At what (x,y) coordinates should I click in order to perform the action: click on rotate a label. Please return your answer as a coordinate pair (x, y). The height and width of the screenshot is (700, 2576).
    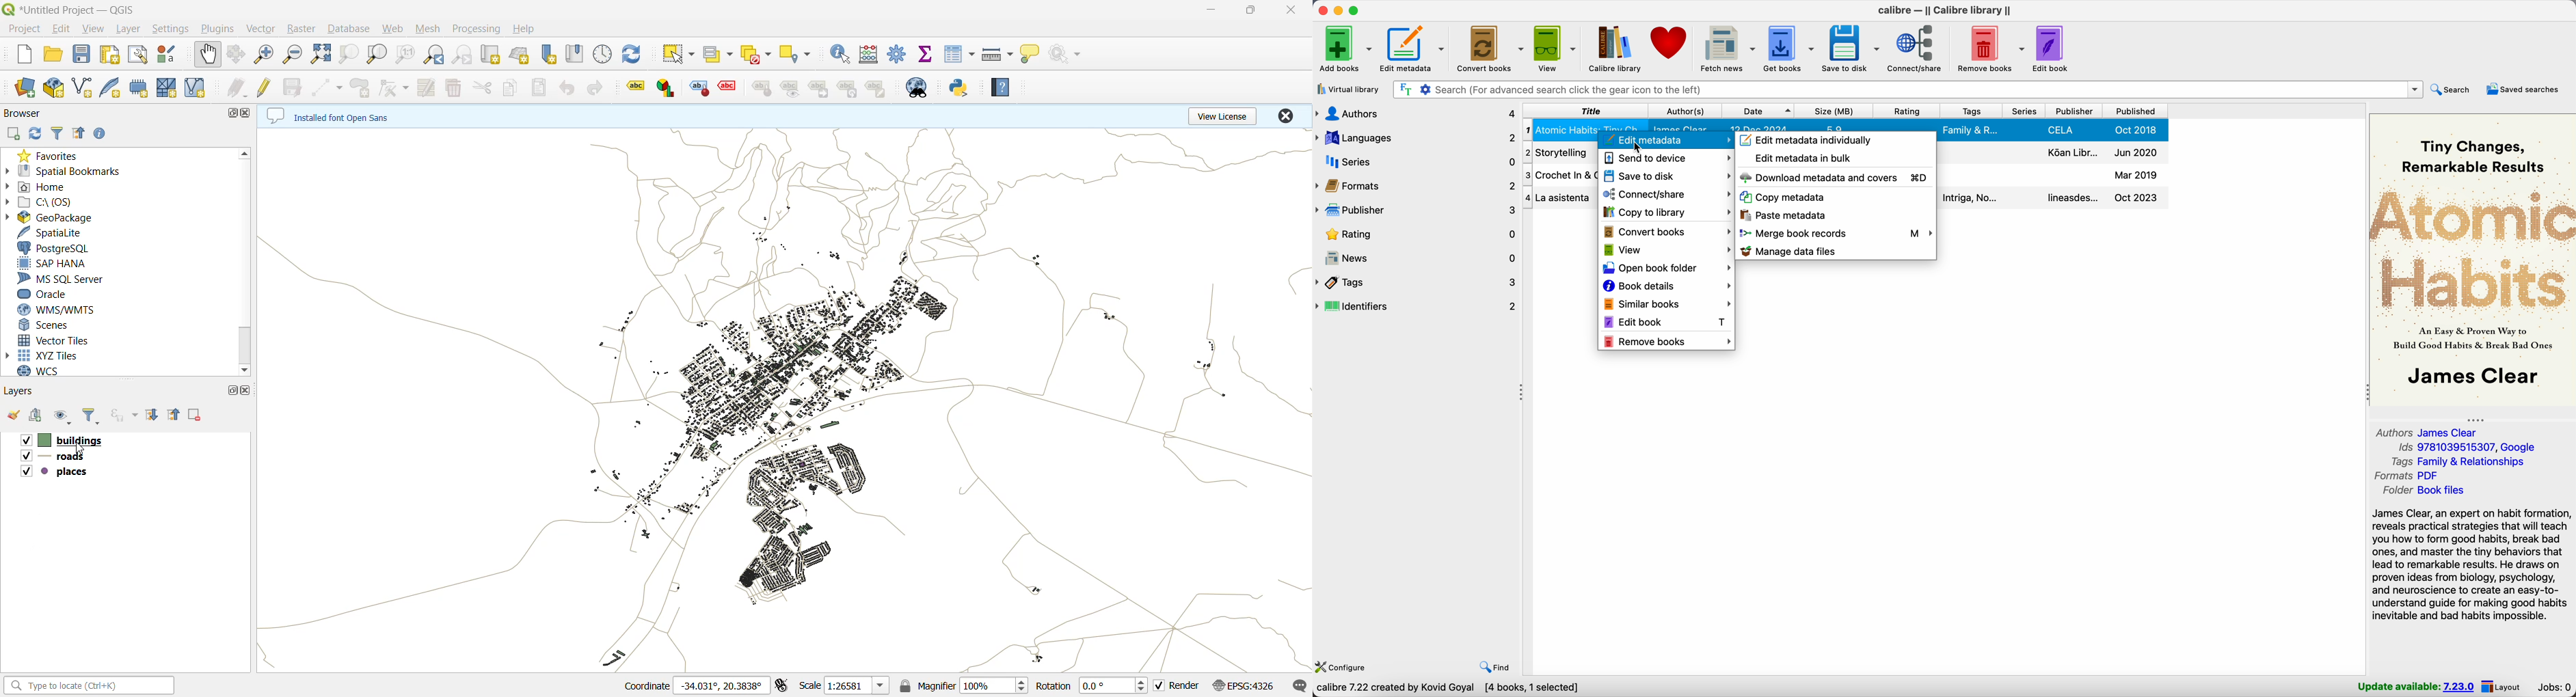
    Looking at the image, I should click on (852, 87).